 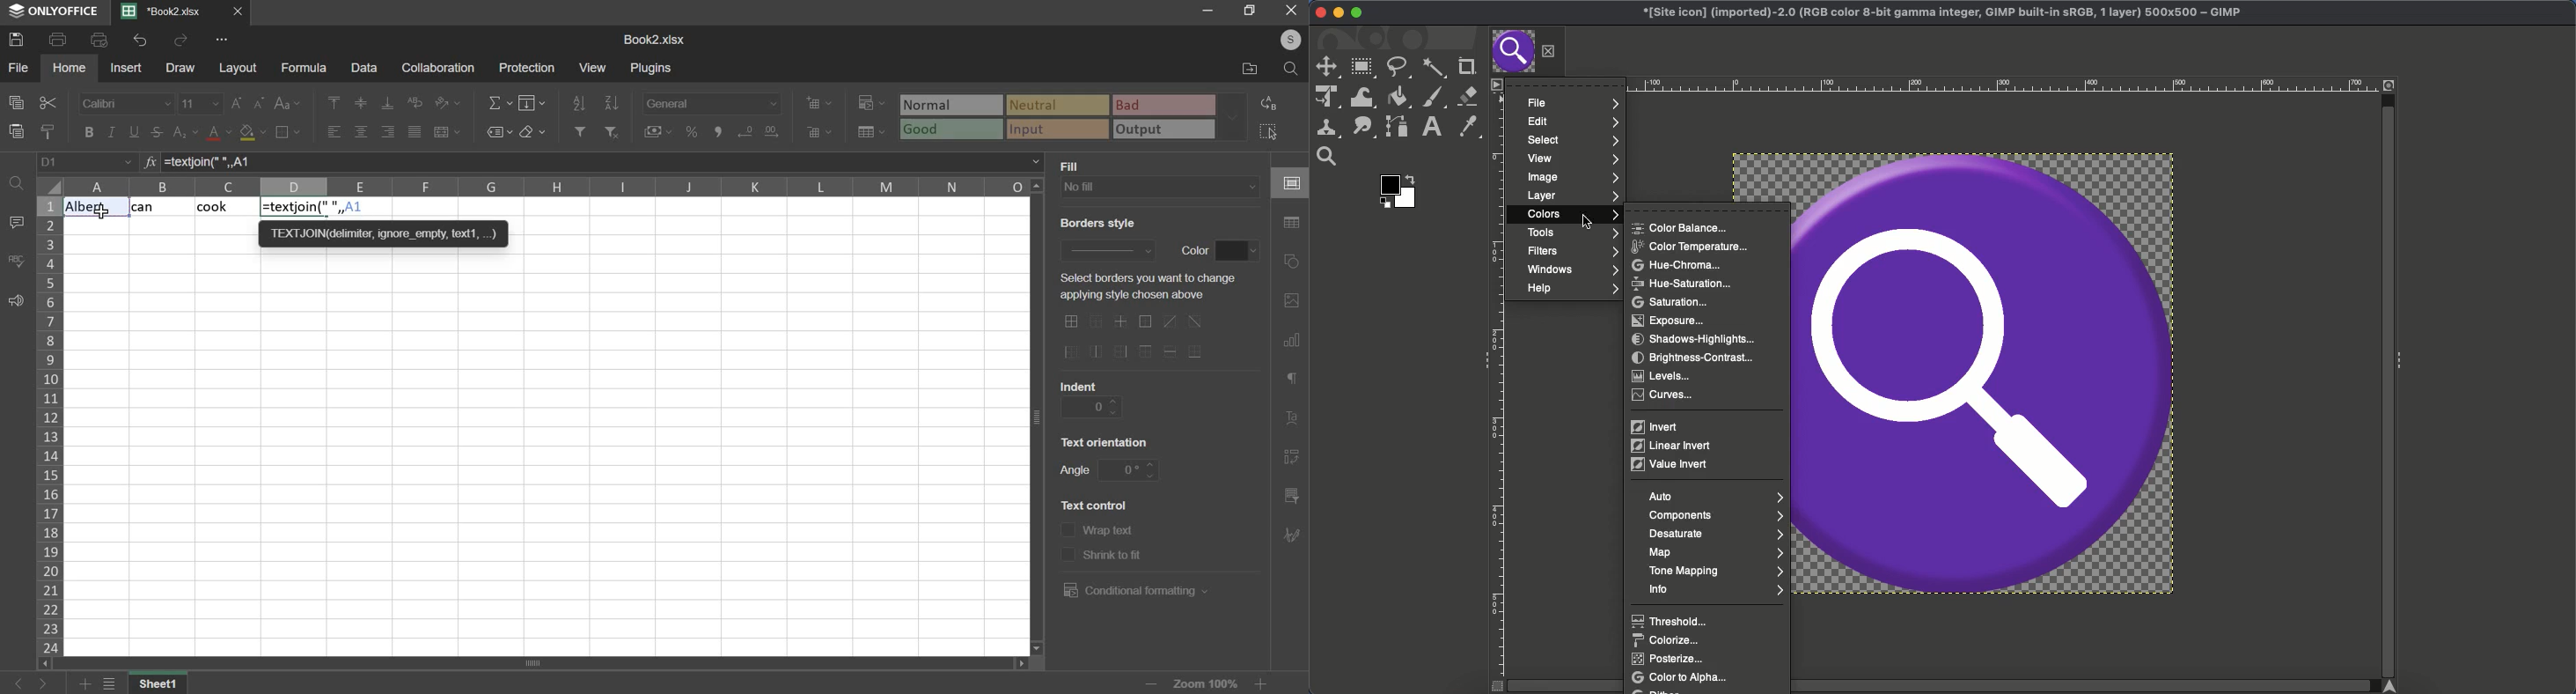 I want to click on Text, so click(x=155, y=208).